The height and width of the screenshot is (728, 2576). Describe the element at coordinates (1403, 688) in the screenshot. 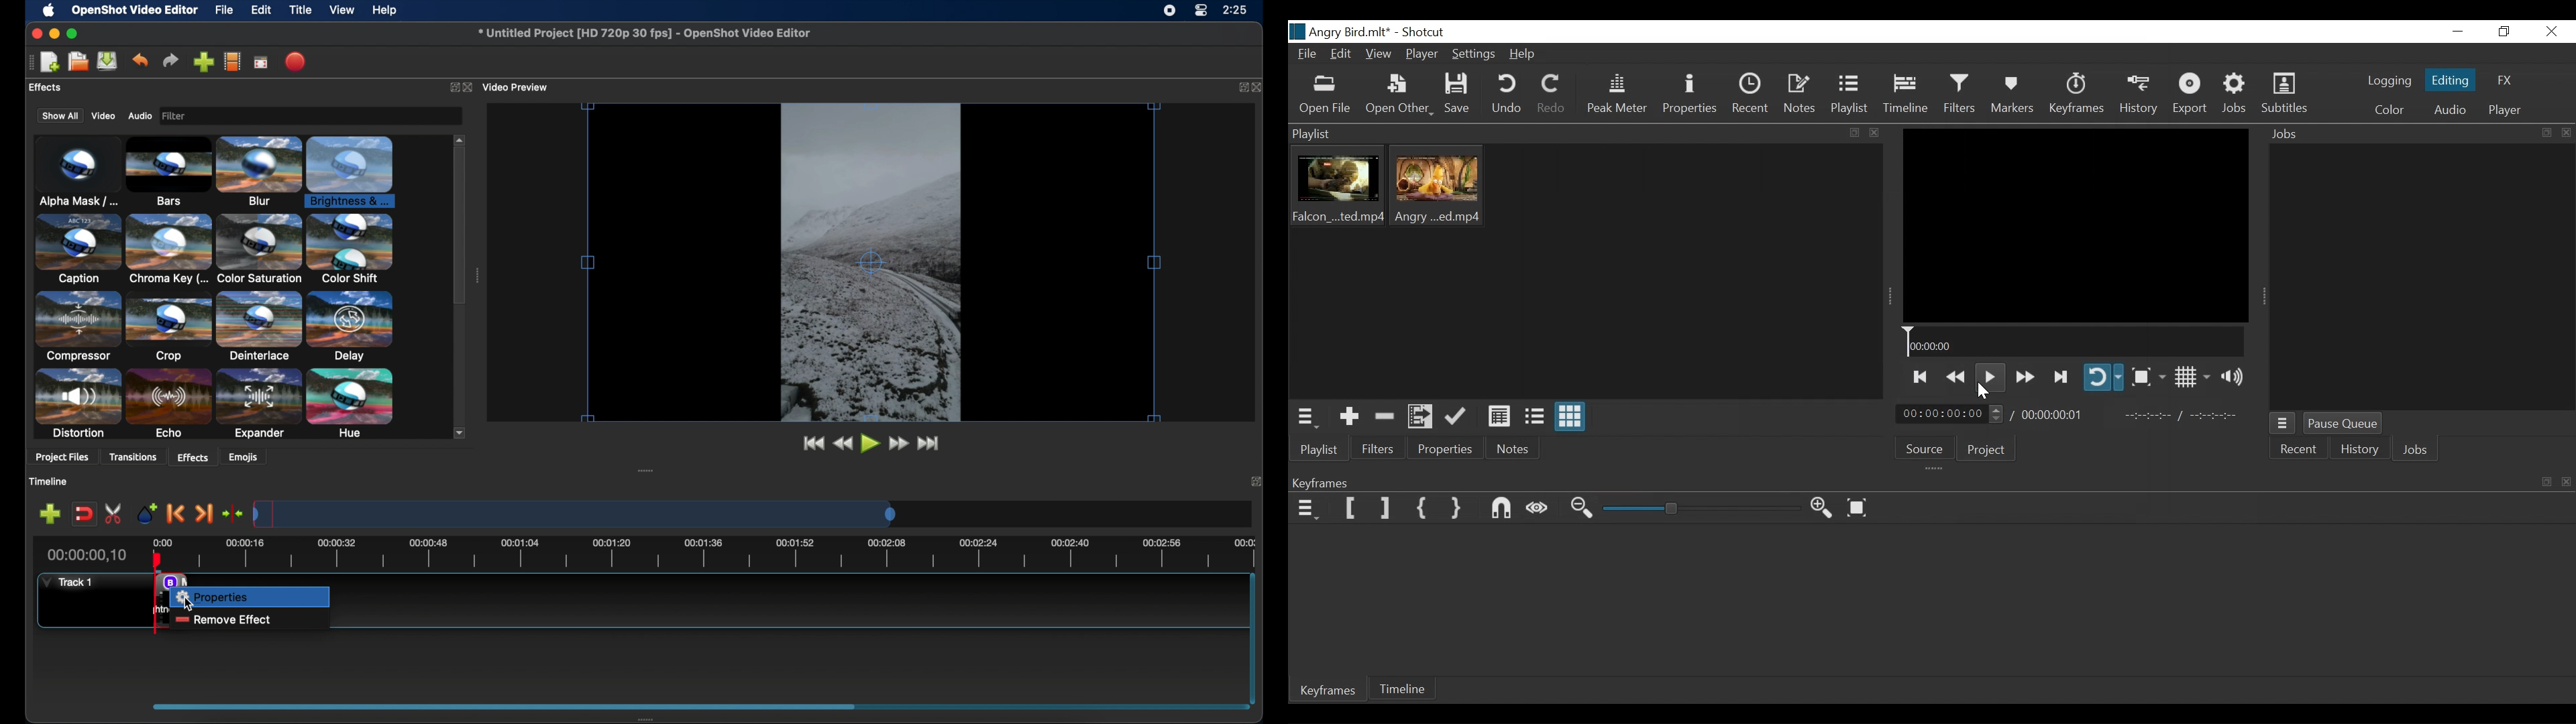

I see `Timeline` at that location.